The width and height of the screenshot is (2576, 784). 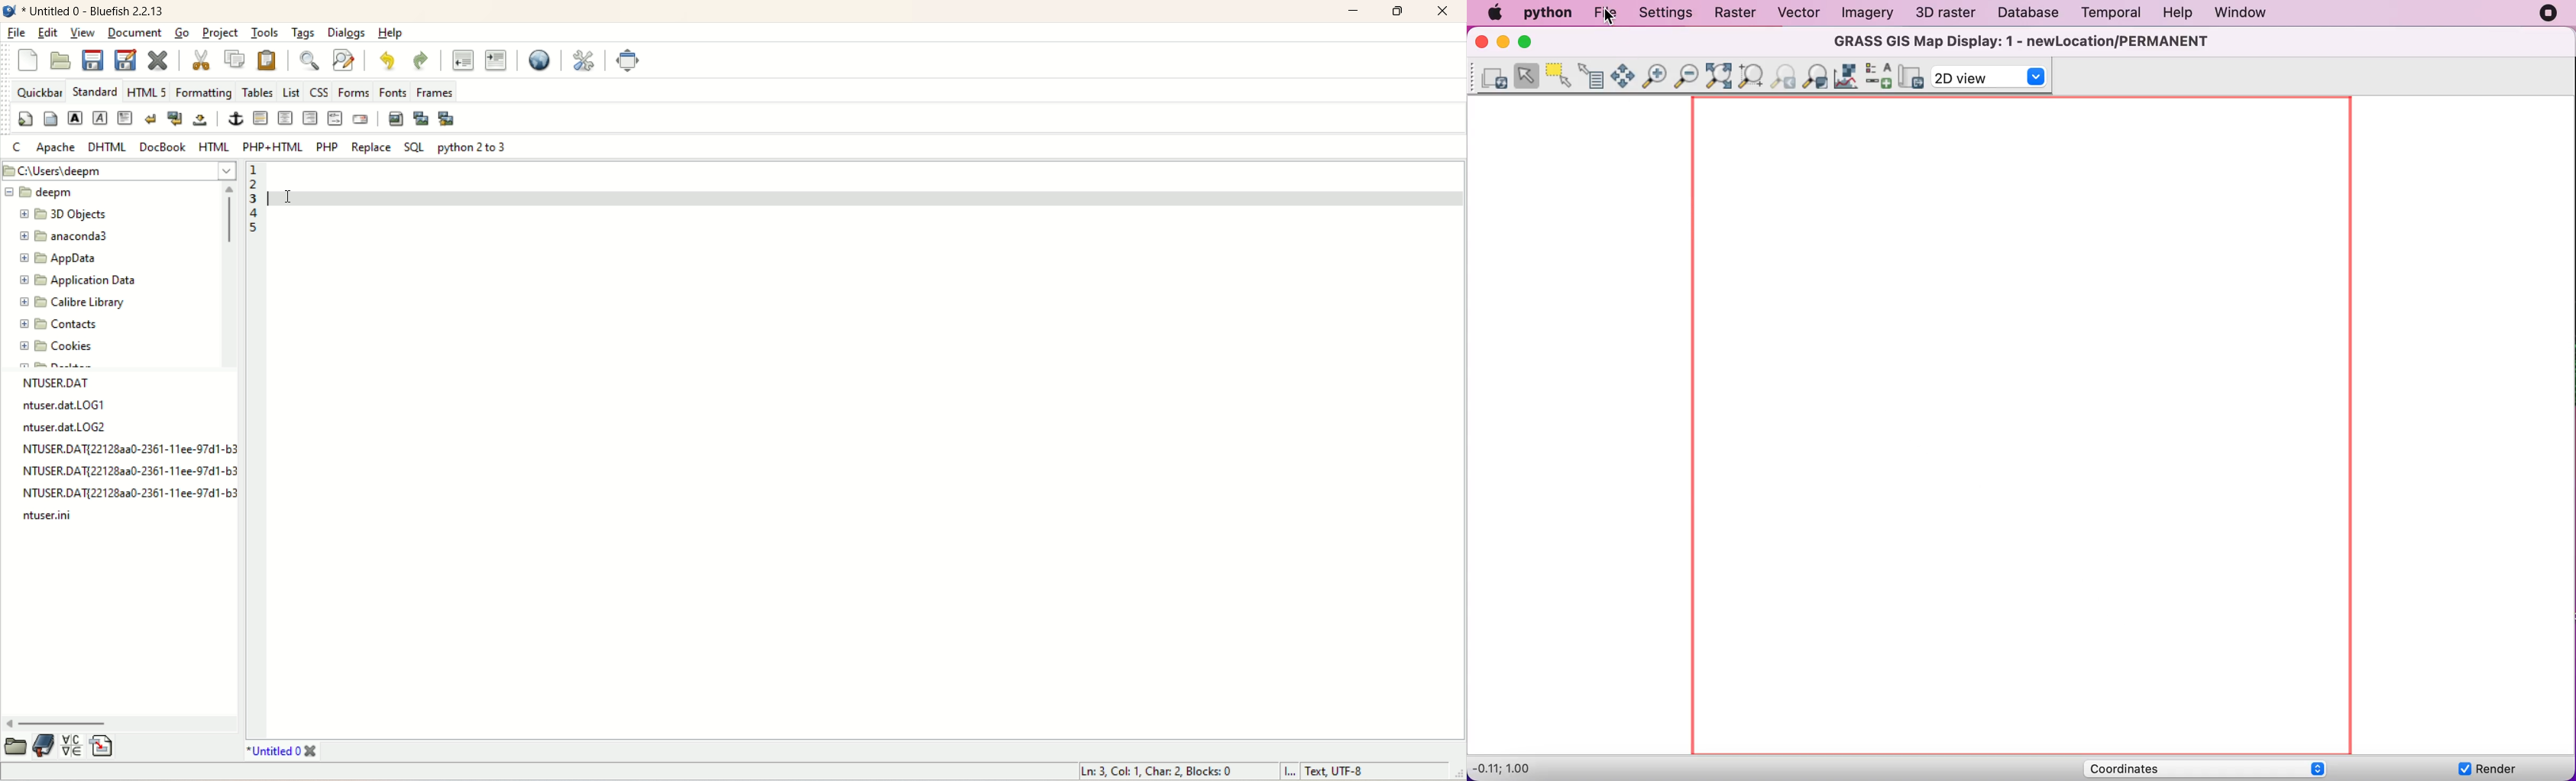 I want to click on body, so click(x=51, y=119).